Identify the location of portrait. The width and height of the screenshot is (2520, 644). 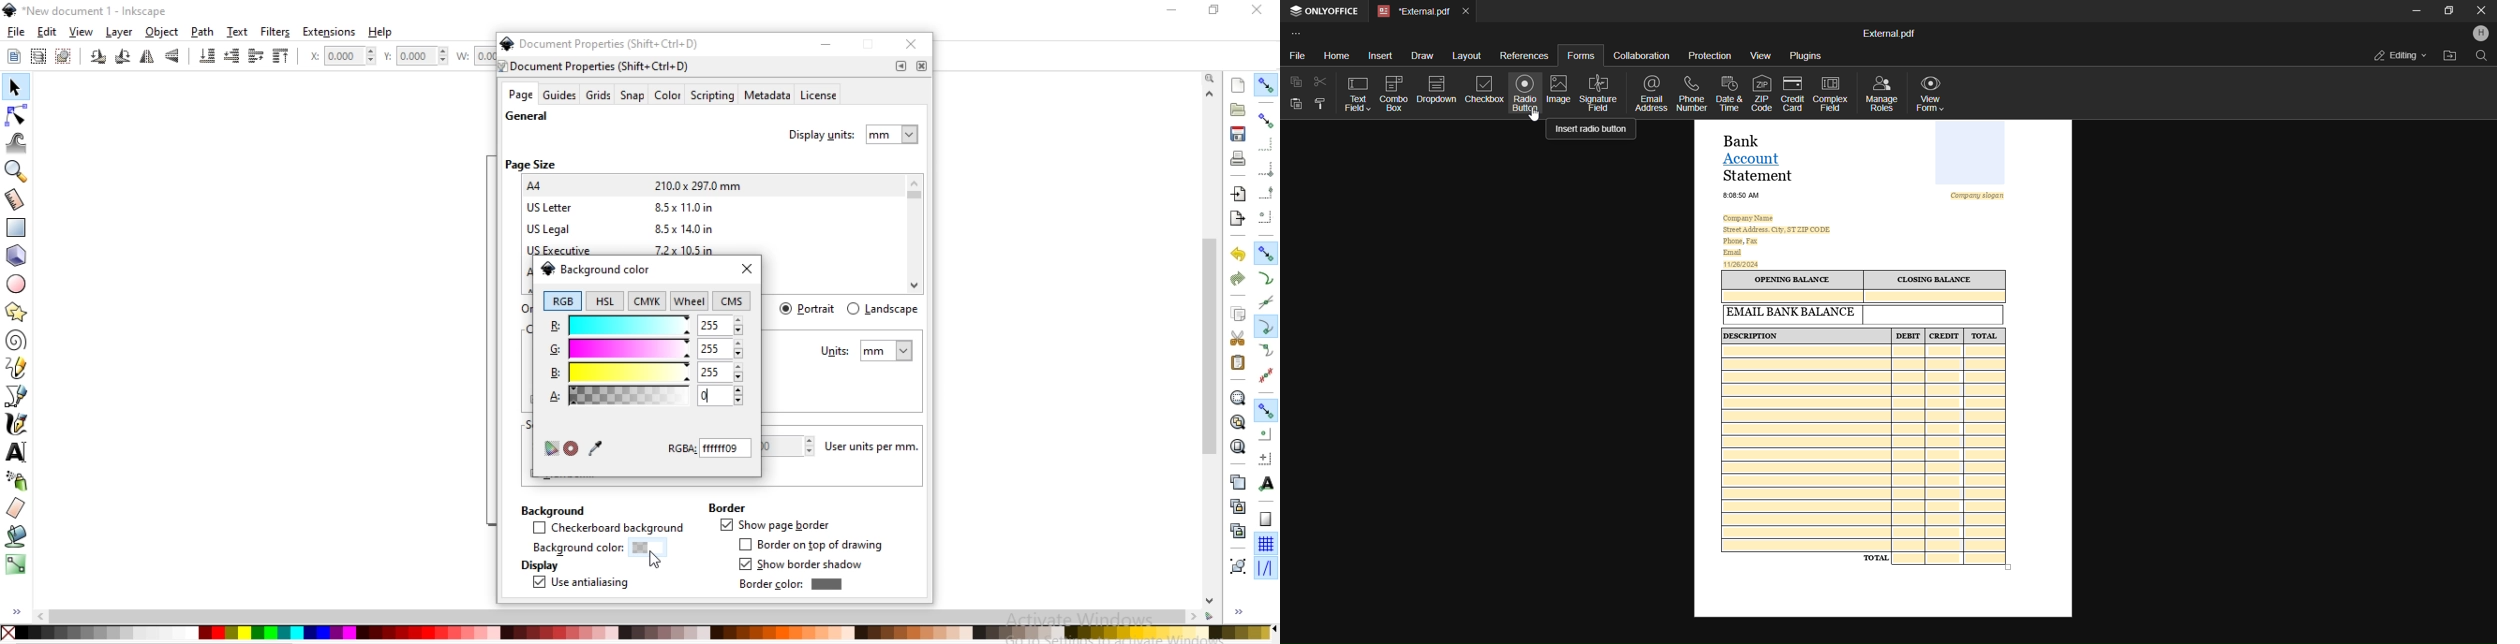
(809, 308).